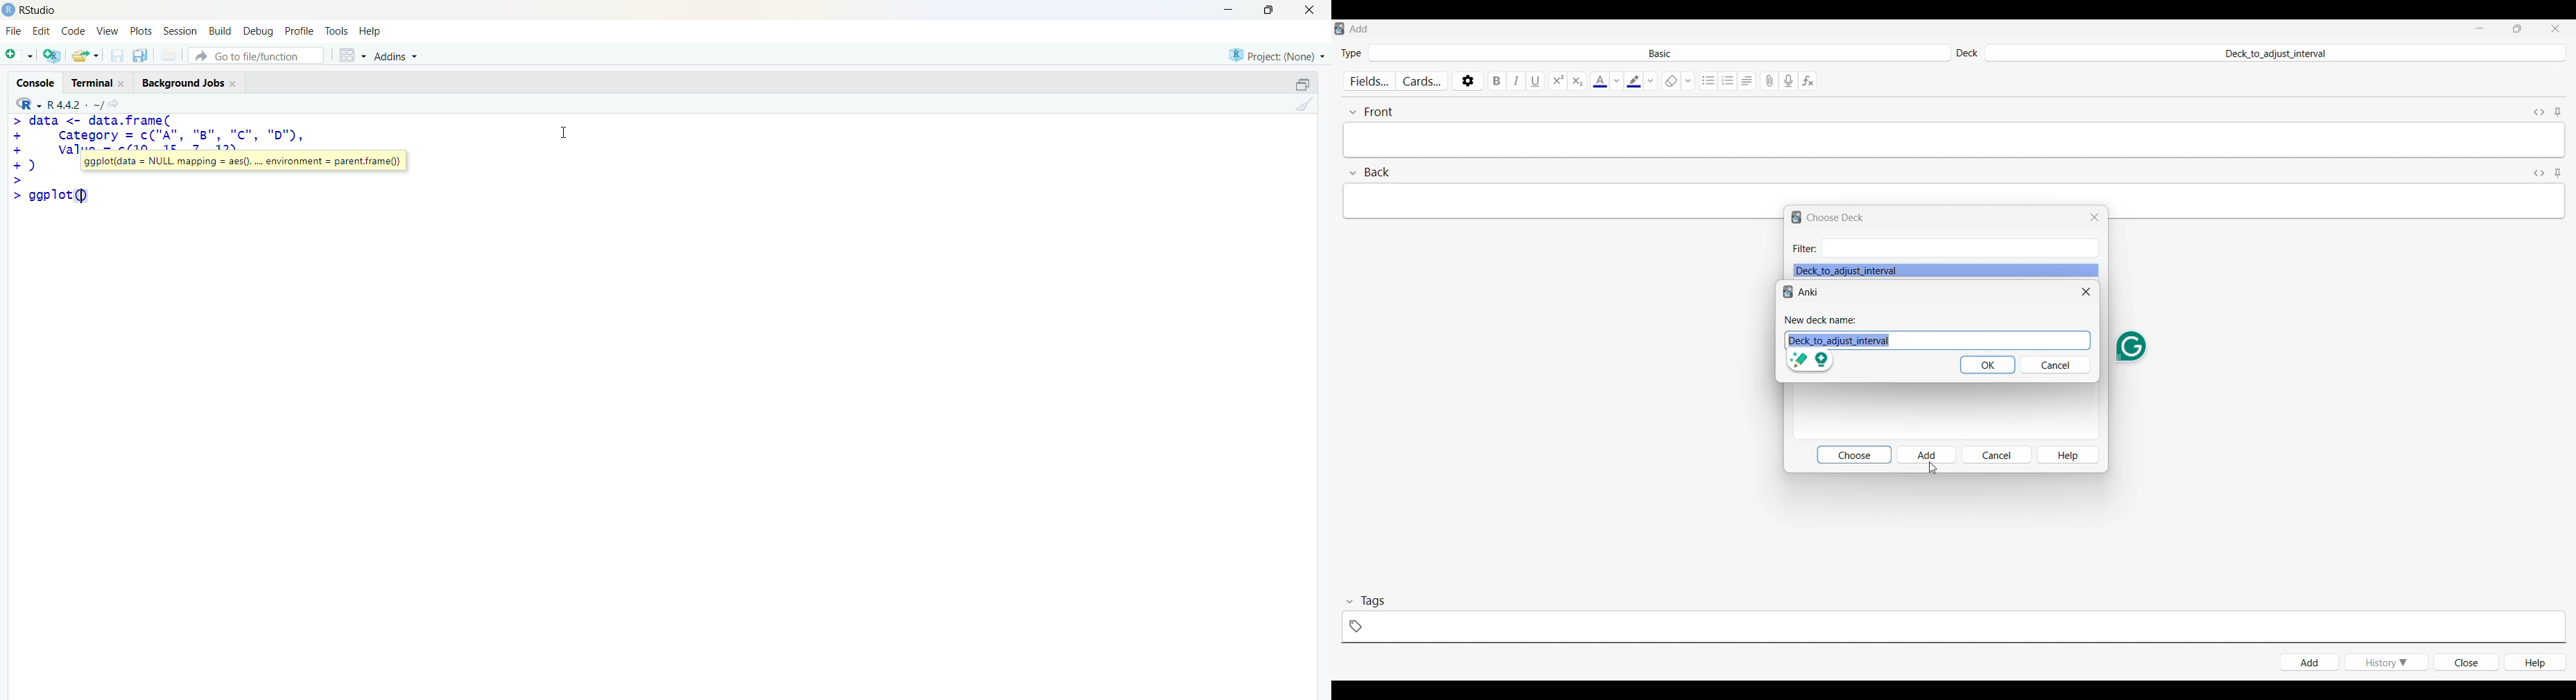 The height and width of the screenshot is (700, 2576). What do you see at coordinates (1558, 81) in the screenshot?
I see `Super script` at bounding box center [1558, 81].